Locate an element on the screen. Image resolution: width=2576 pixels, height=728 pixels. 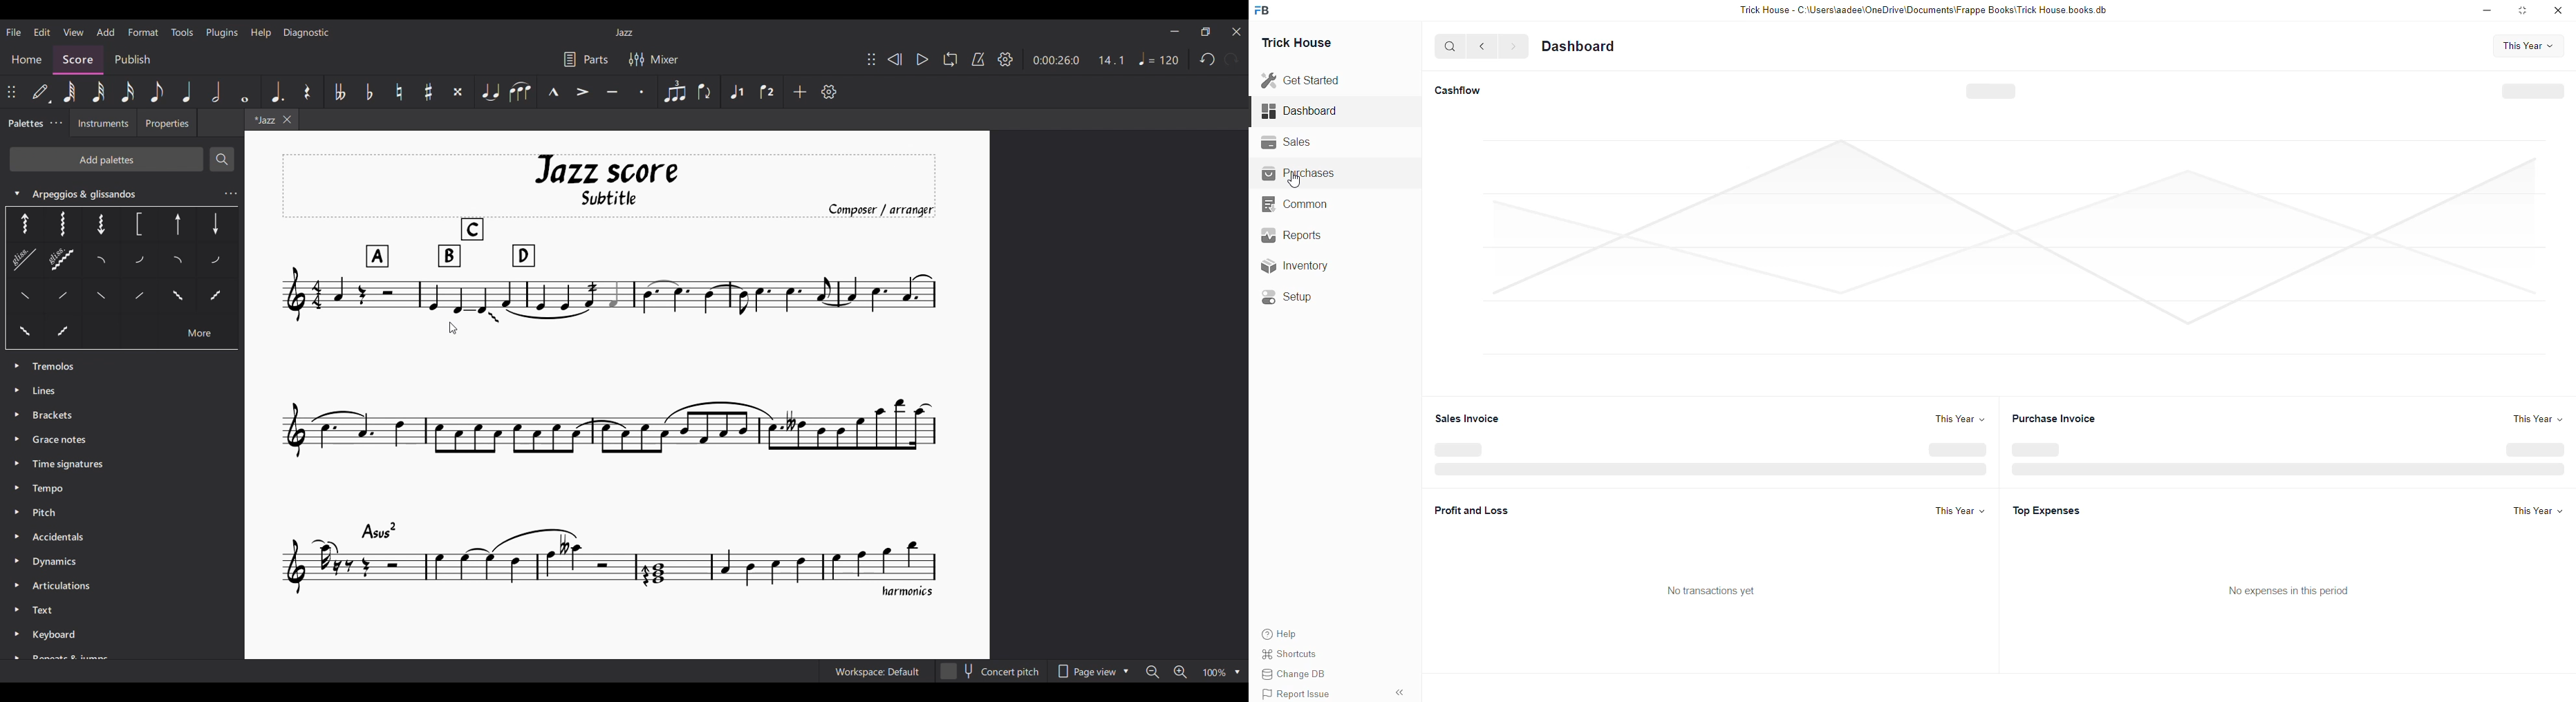
Palettes is located at coordinates (23, 124).